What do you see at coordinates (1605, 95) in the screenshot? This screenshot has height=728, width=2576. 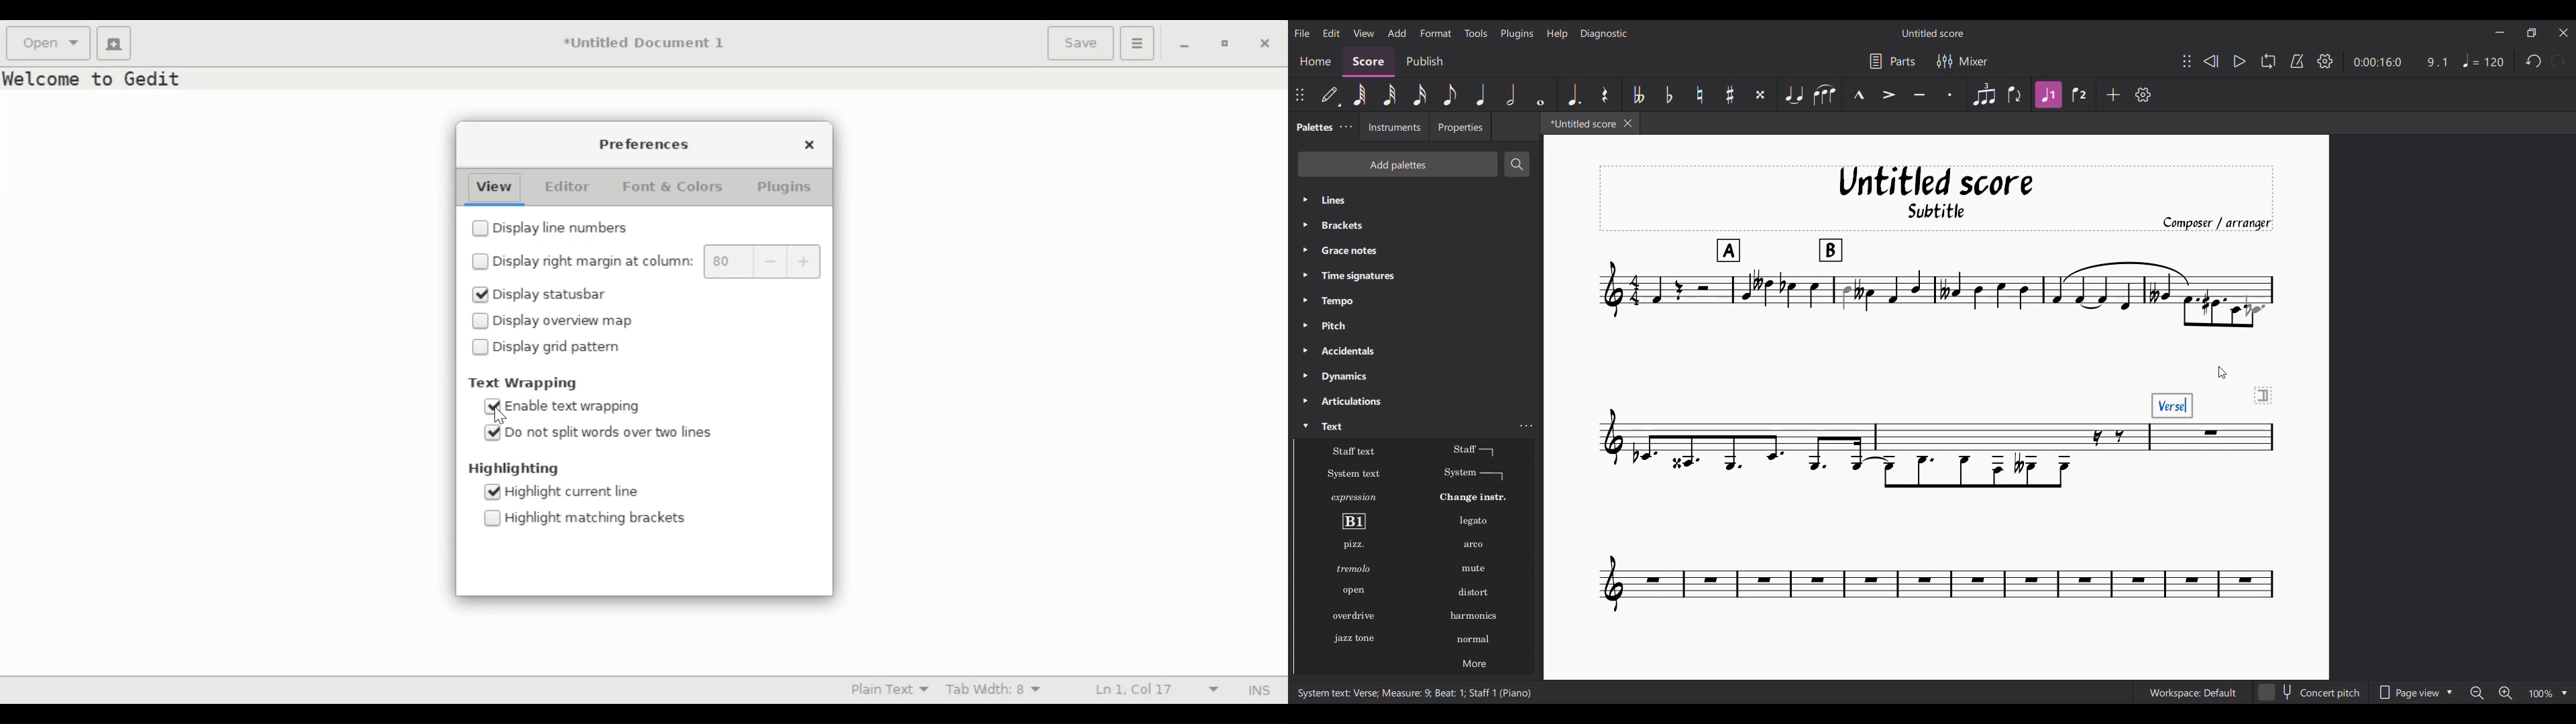 I see `Rest` at bounding box center [1605, 95].